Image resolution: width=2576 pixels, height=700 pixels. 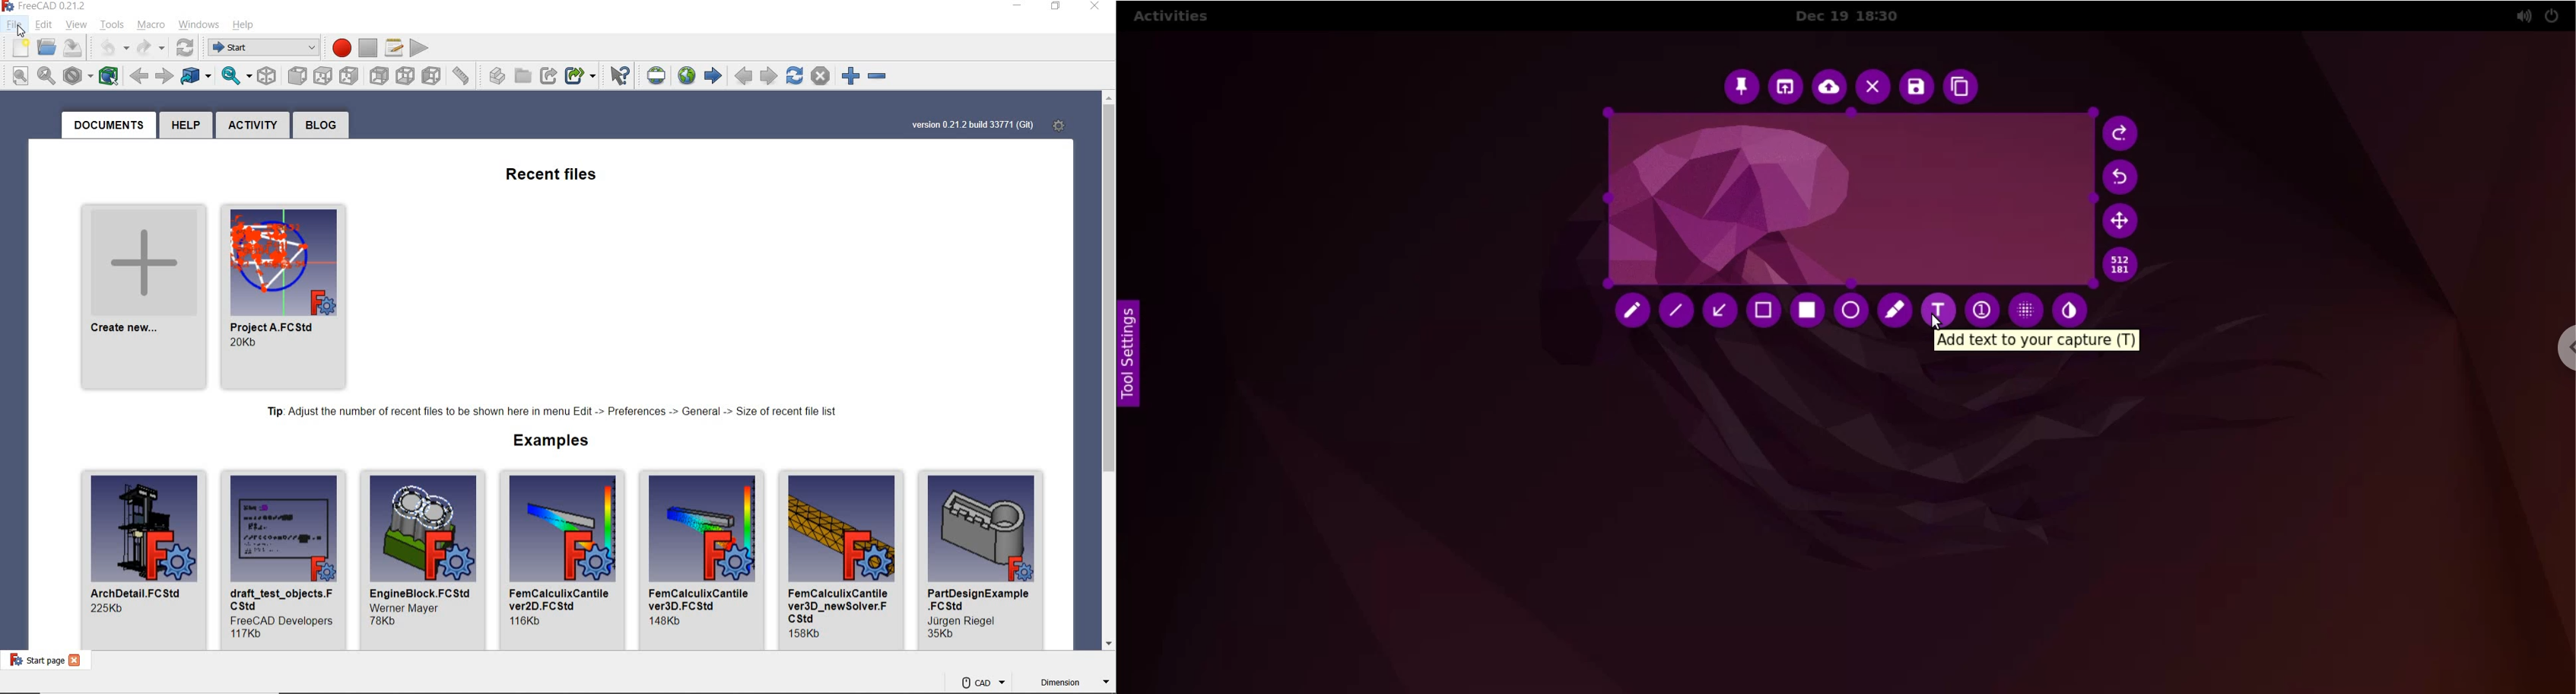 What do you see at coordinates (1095, 7) in the screenshot?
I see `CLOSE` at bounding box center [1095, 7].